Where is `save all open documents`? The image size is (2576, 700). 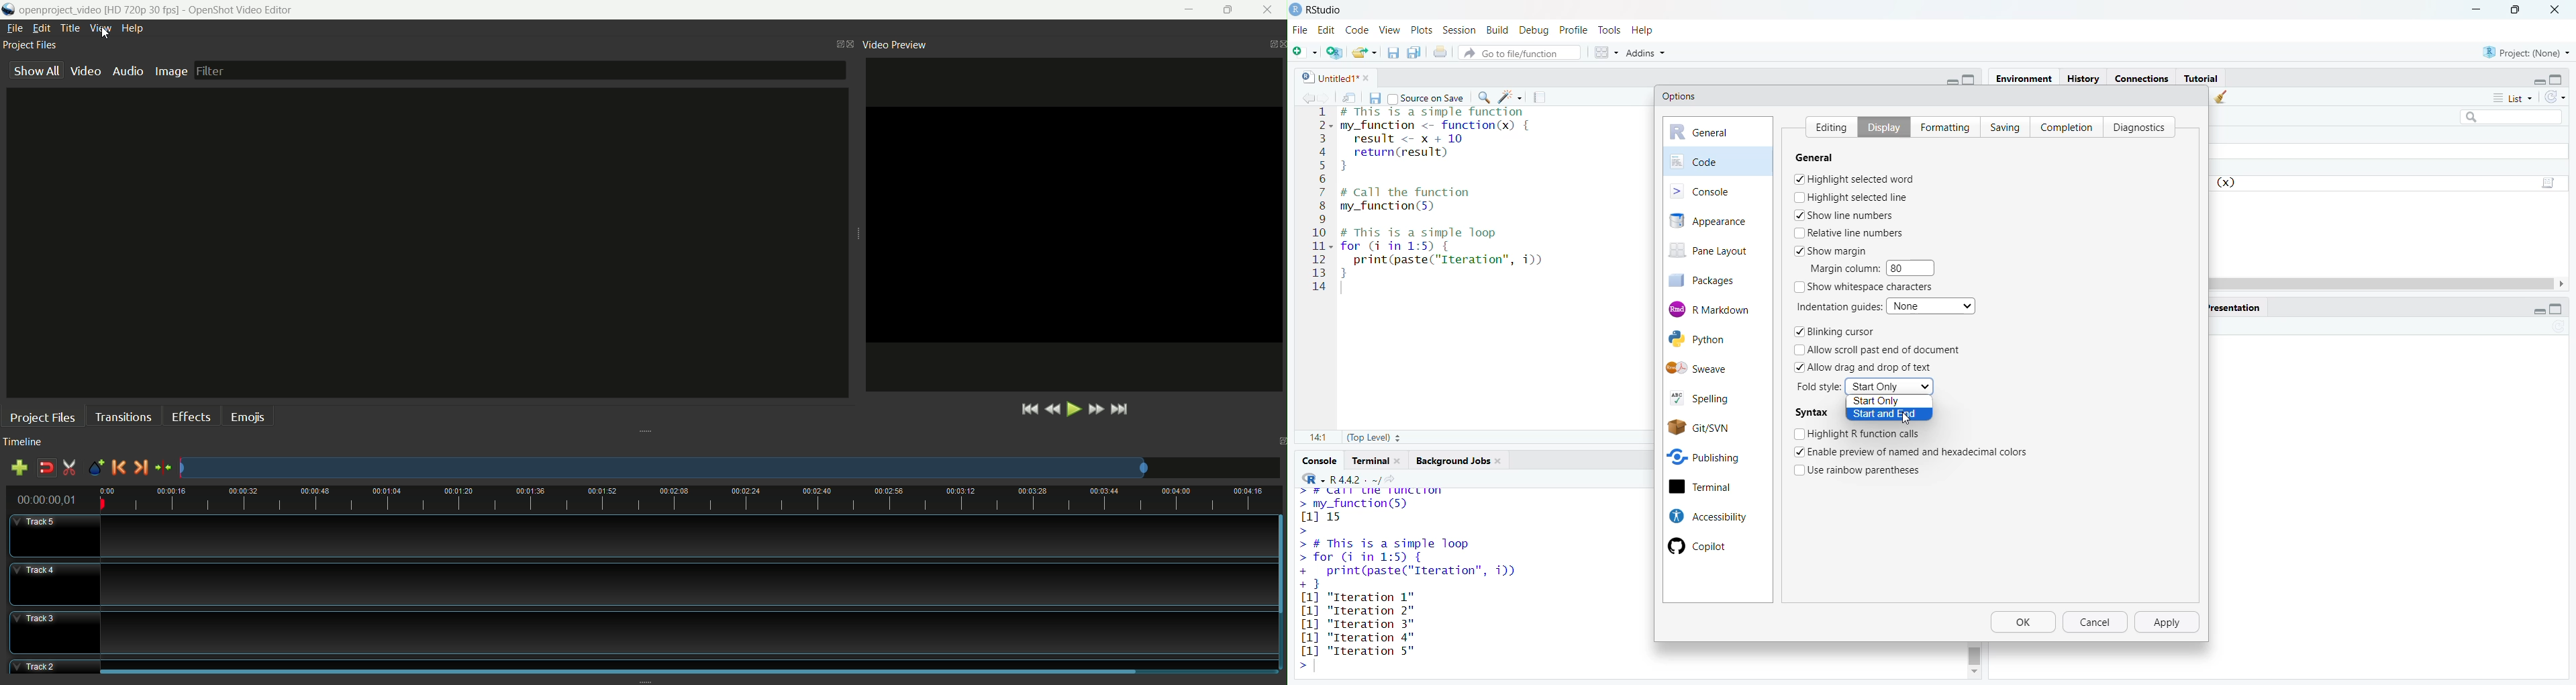
save all open documents is located at coordinates (1414, 52).